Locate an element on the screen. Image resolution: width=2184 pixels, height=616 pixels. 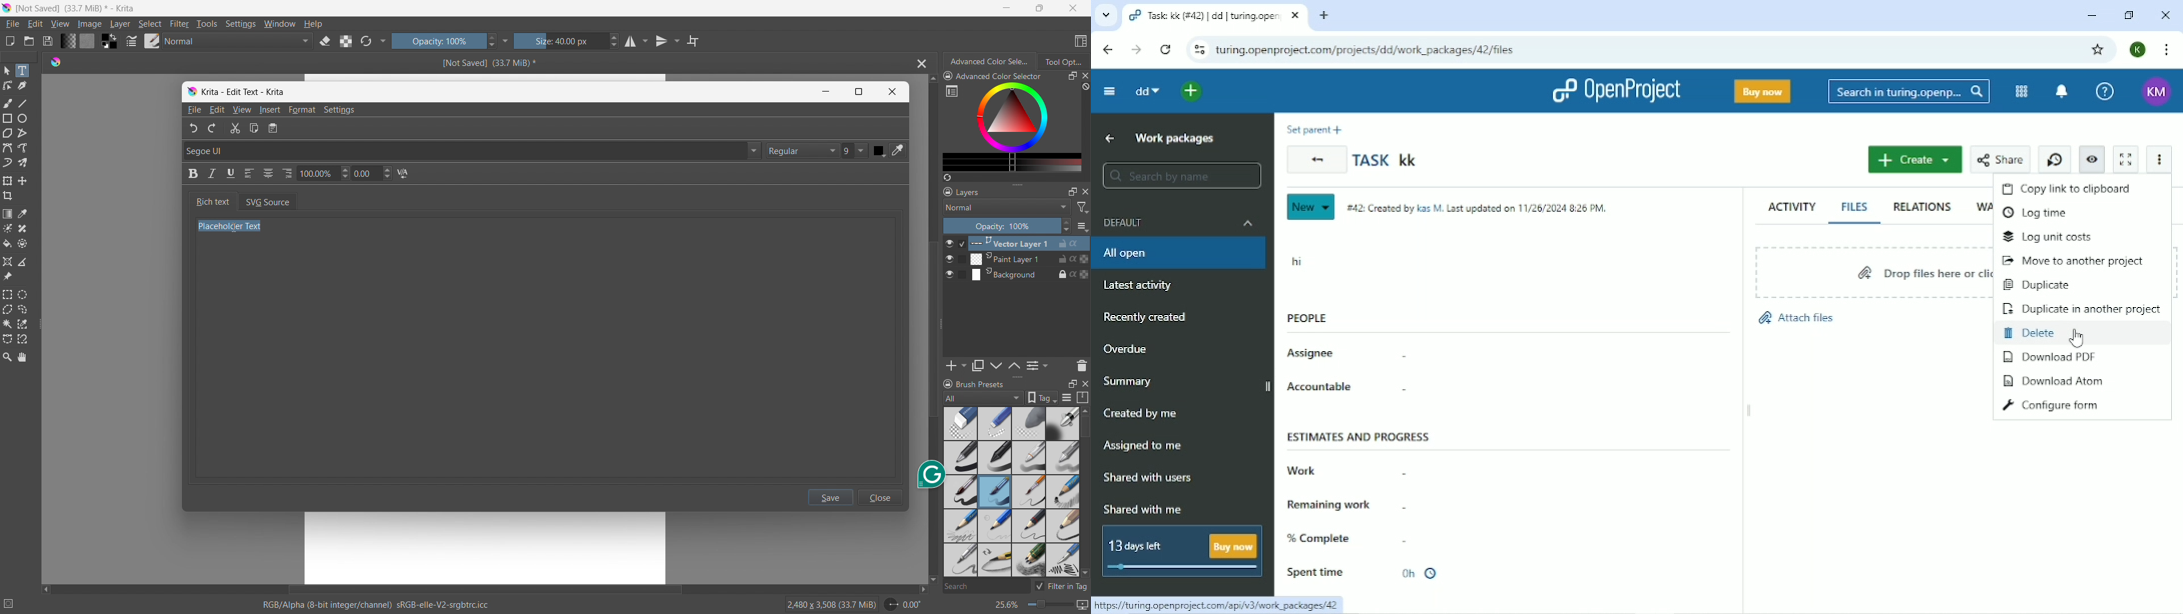
transform a layer or selection is located at coordinates (7, 181).